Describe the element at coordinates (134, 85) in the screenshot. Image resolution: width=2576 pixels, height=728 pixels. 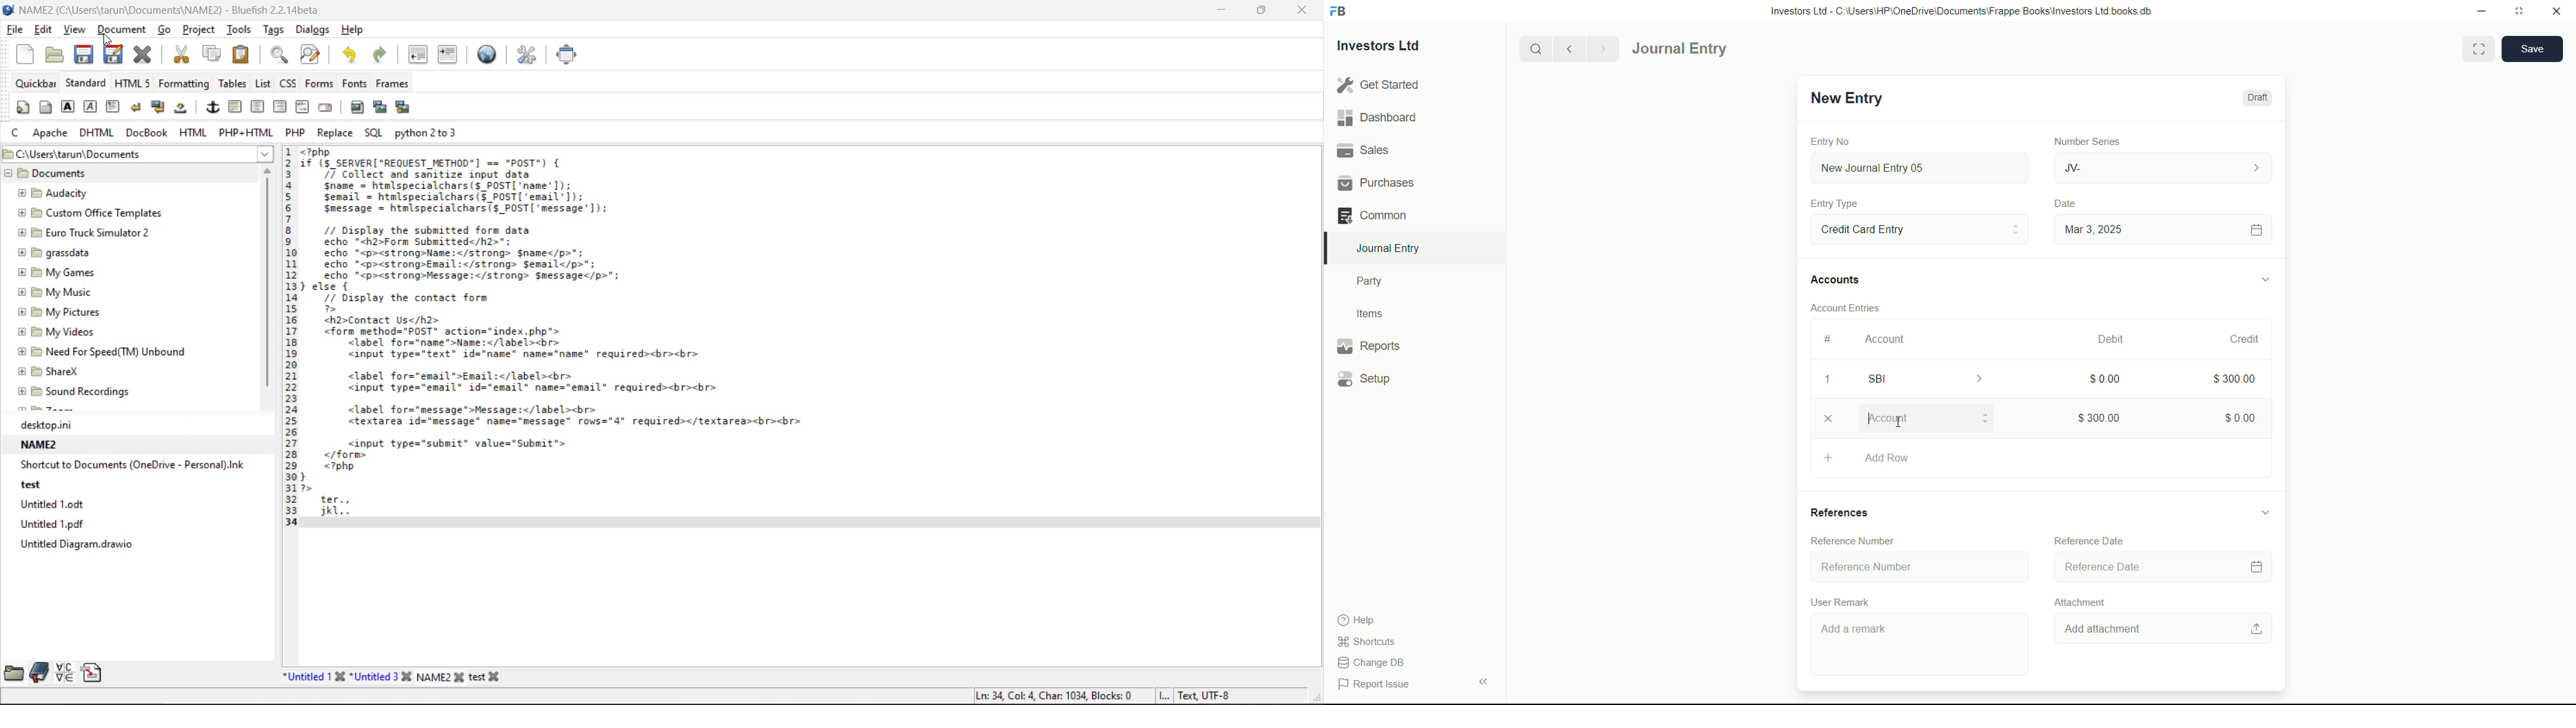
I see `html 5` at that location.